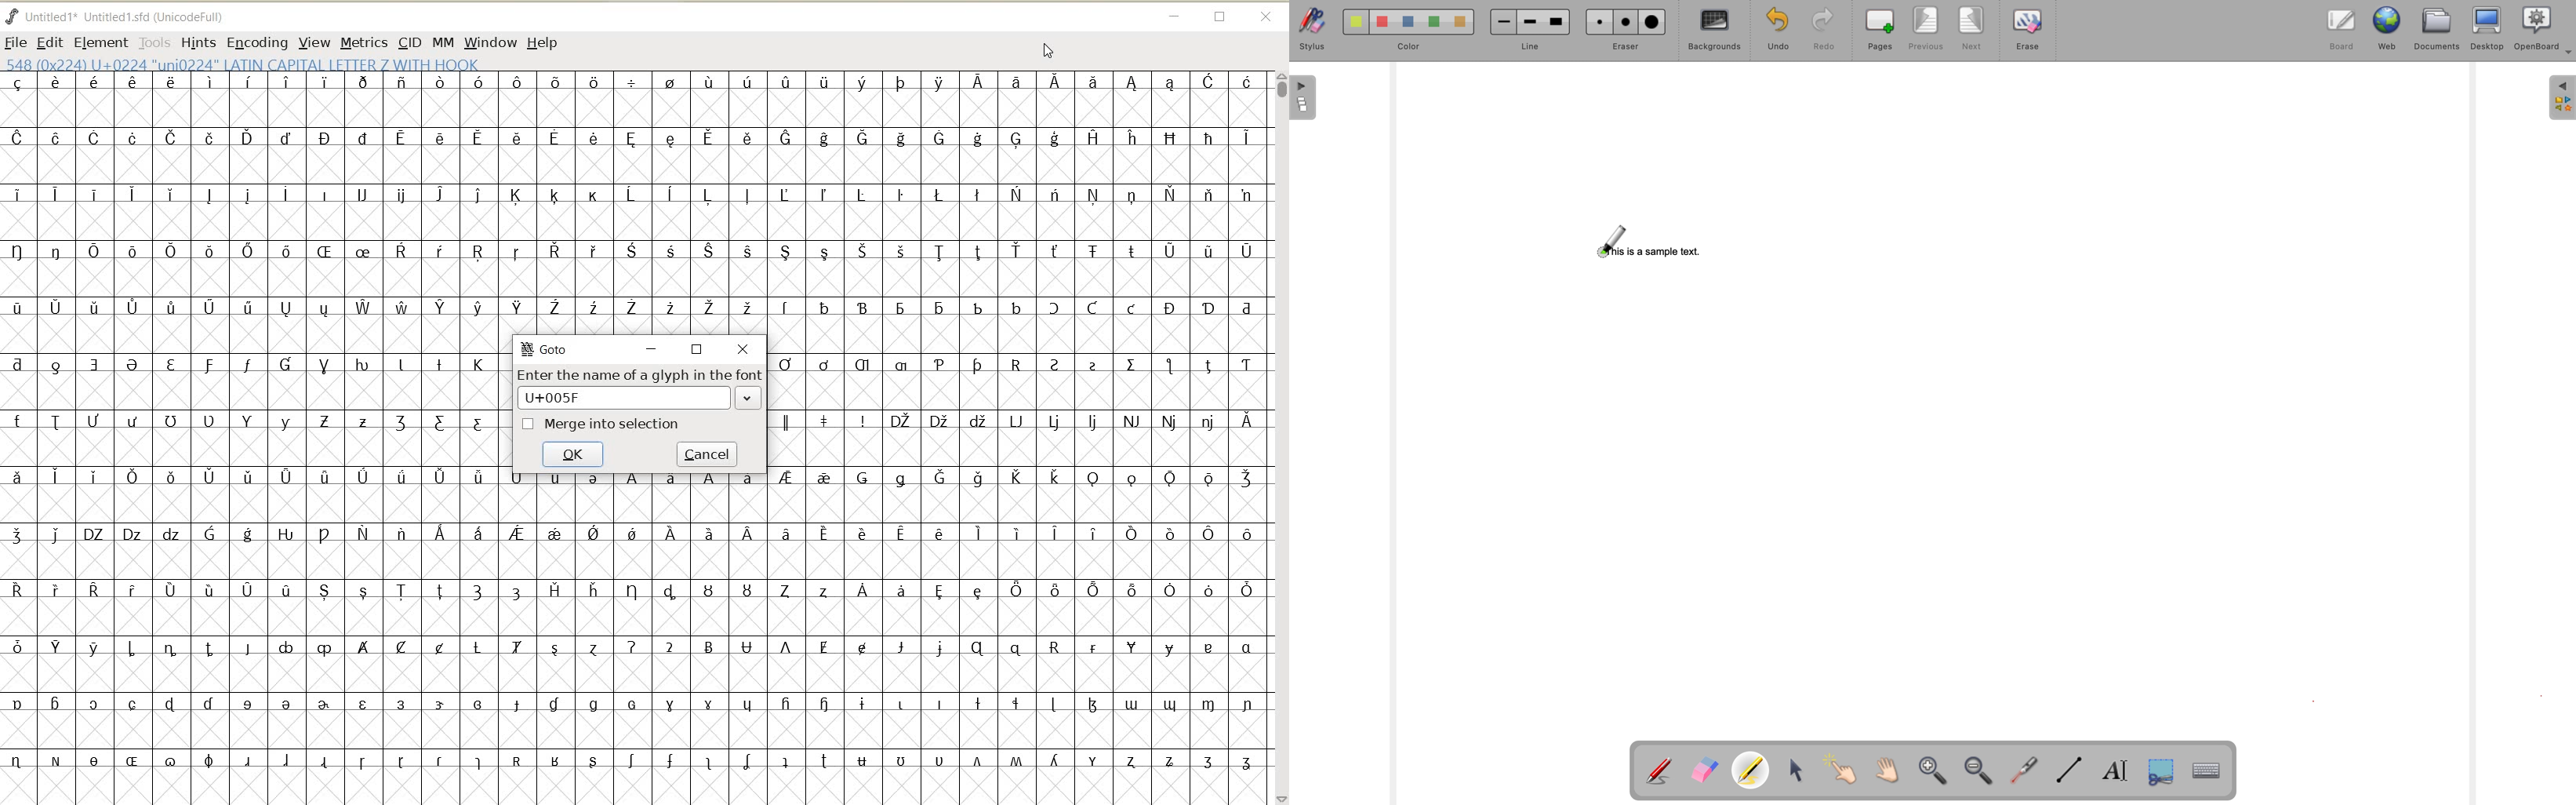  What do you see at coordinates (1971, 29) in the screenshot?
I see `next` at bounding box center [1971, 29].